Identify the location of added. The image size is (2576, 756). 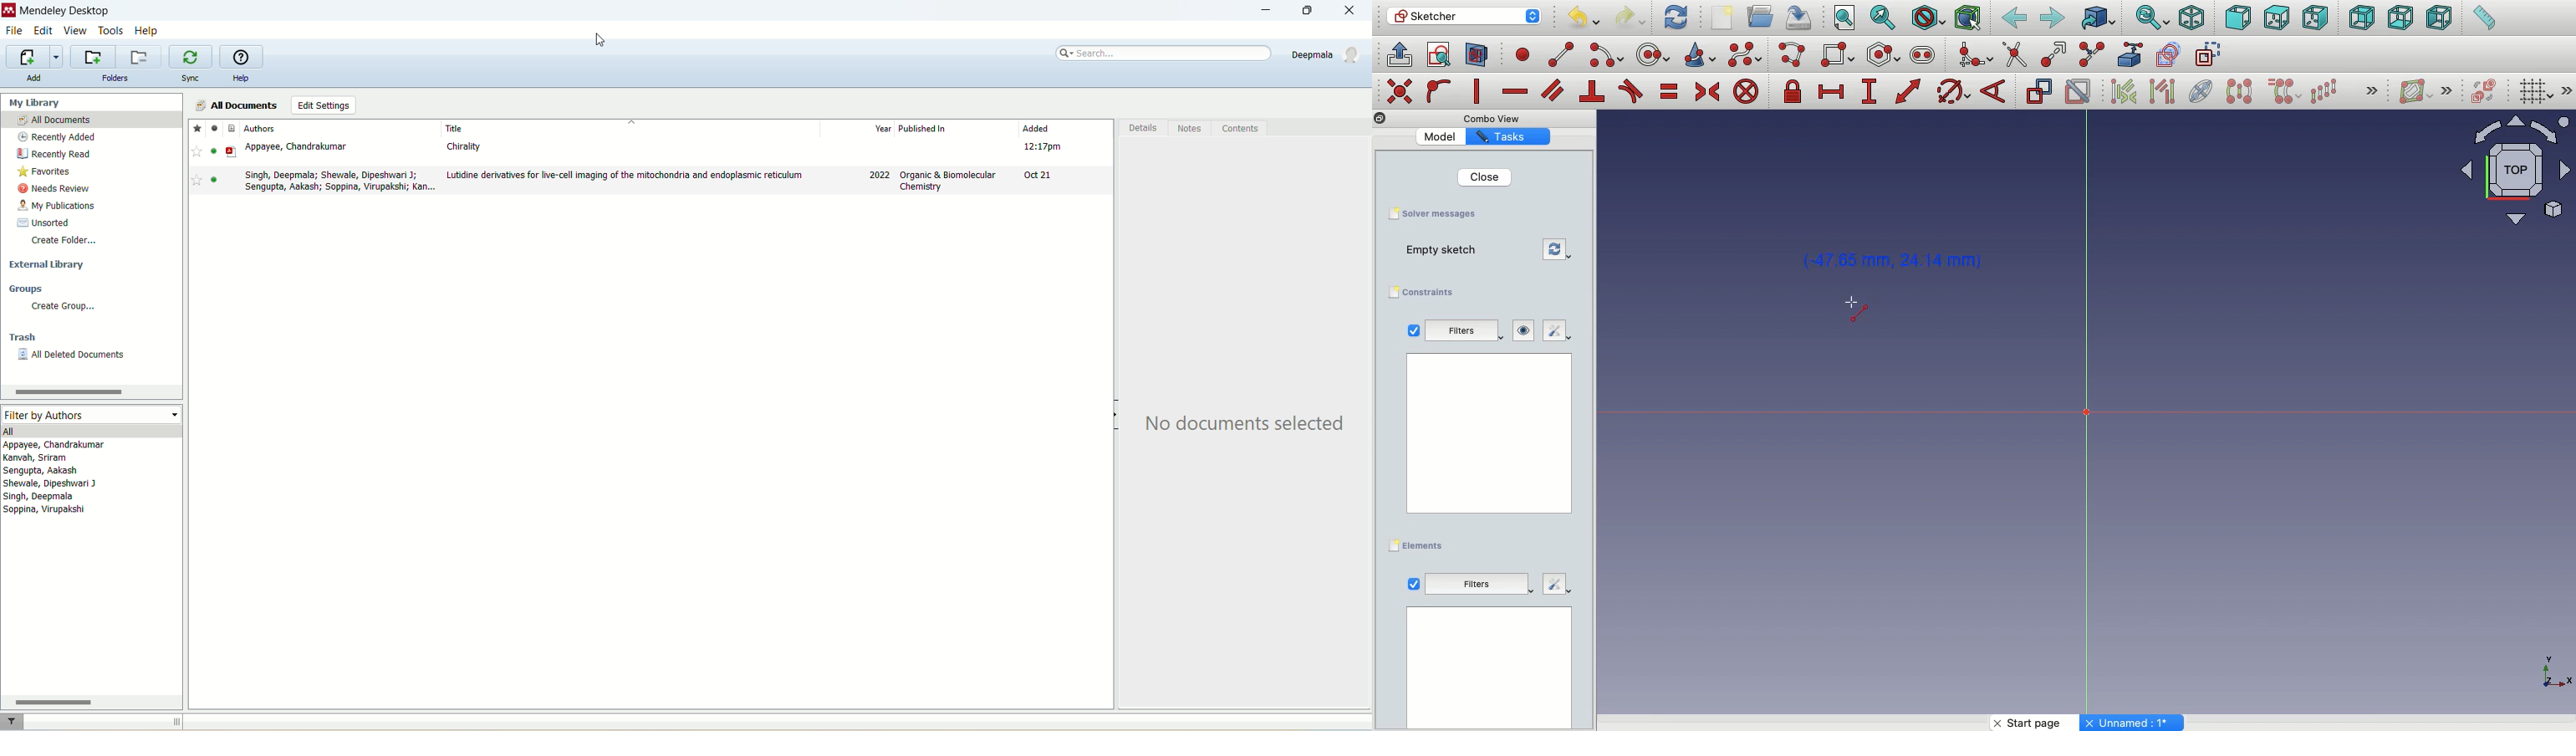
(1068, 124).